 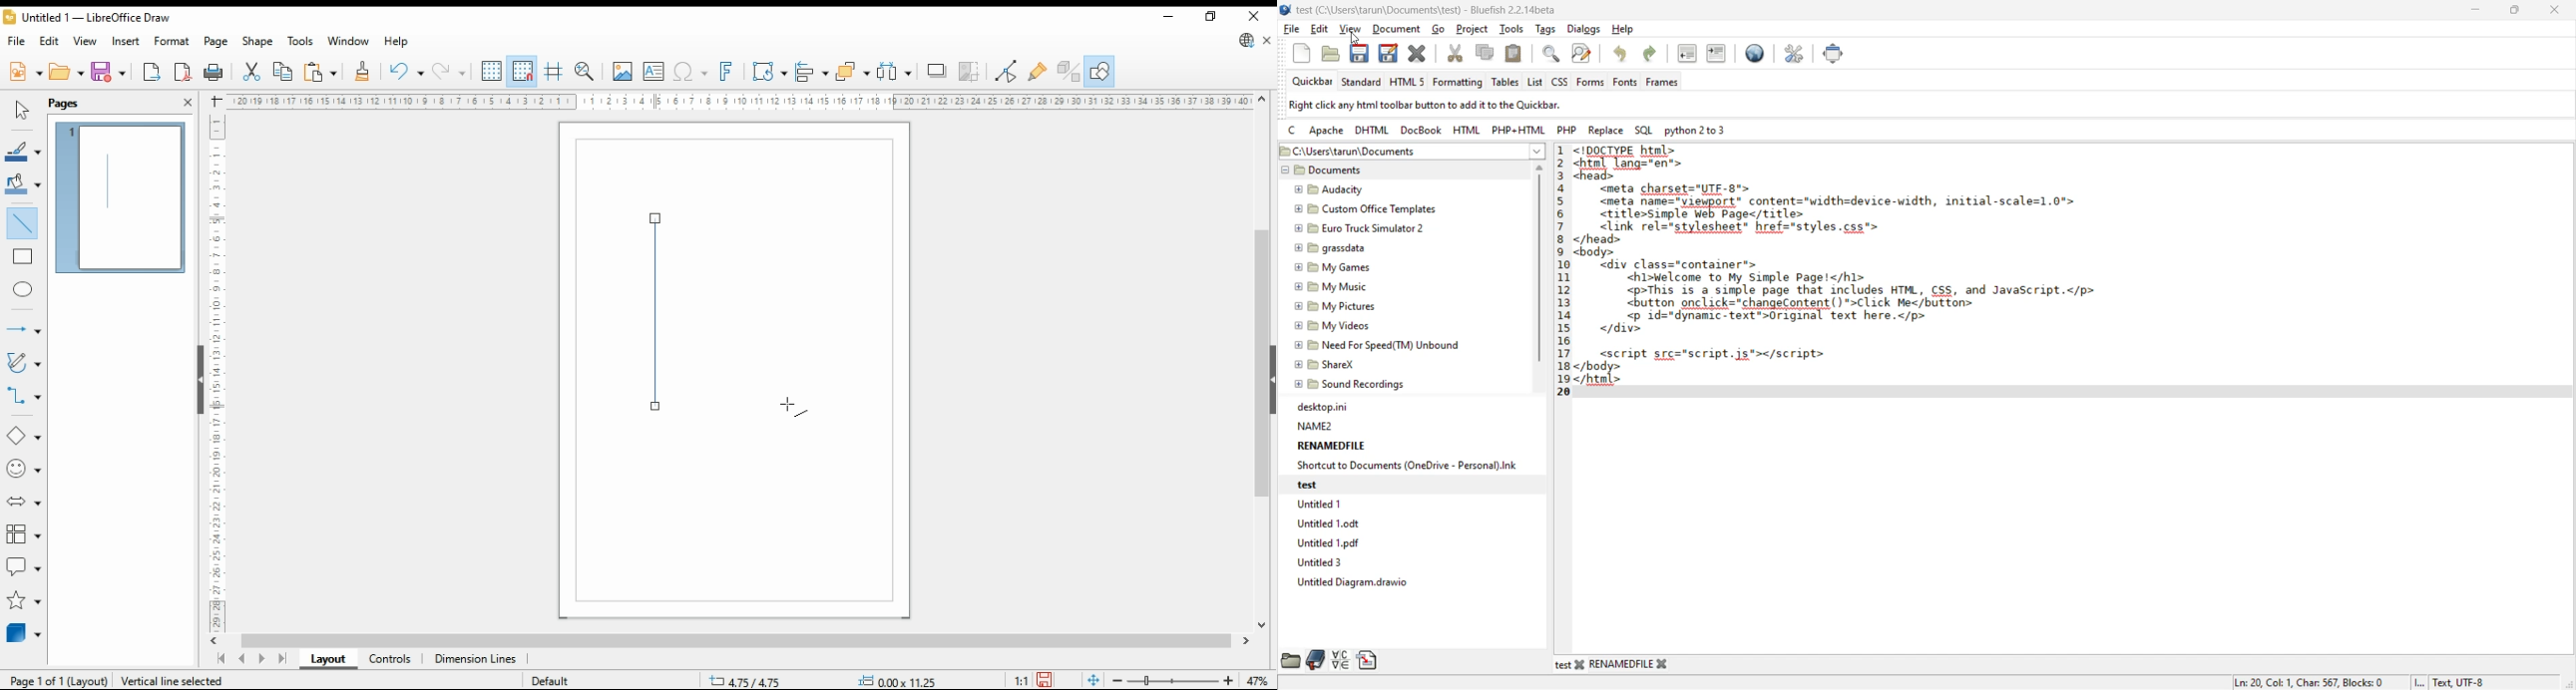 What do you see at coordinates (1354, 39) in the screenshot?
I see `cursor` at bounding box center [1354, 39].